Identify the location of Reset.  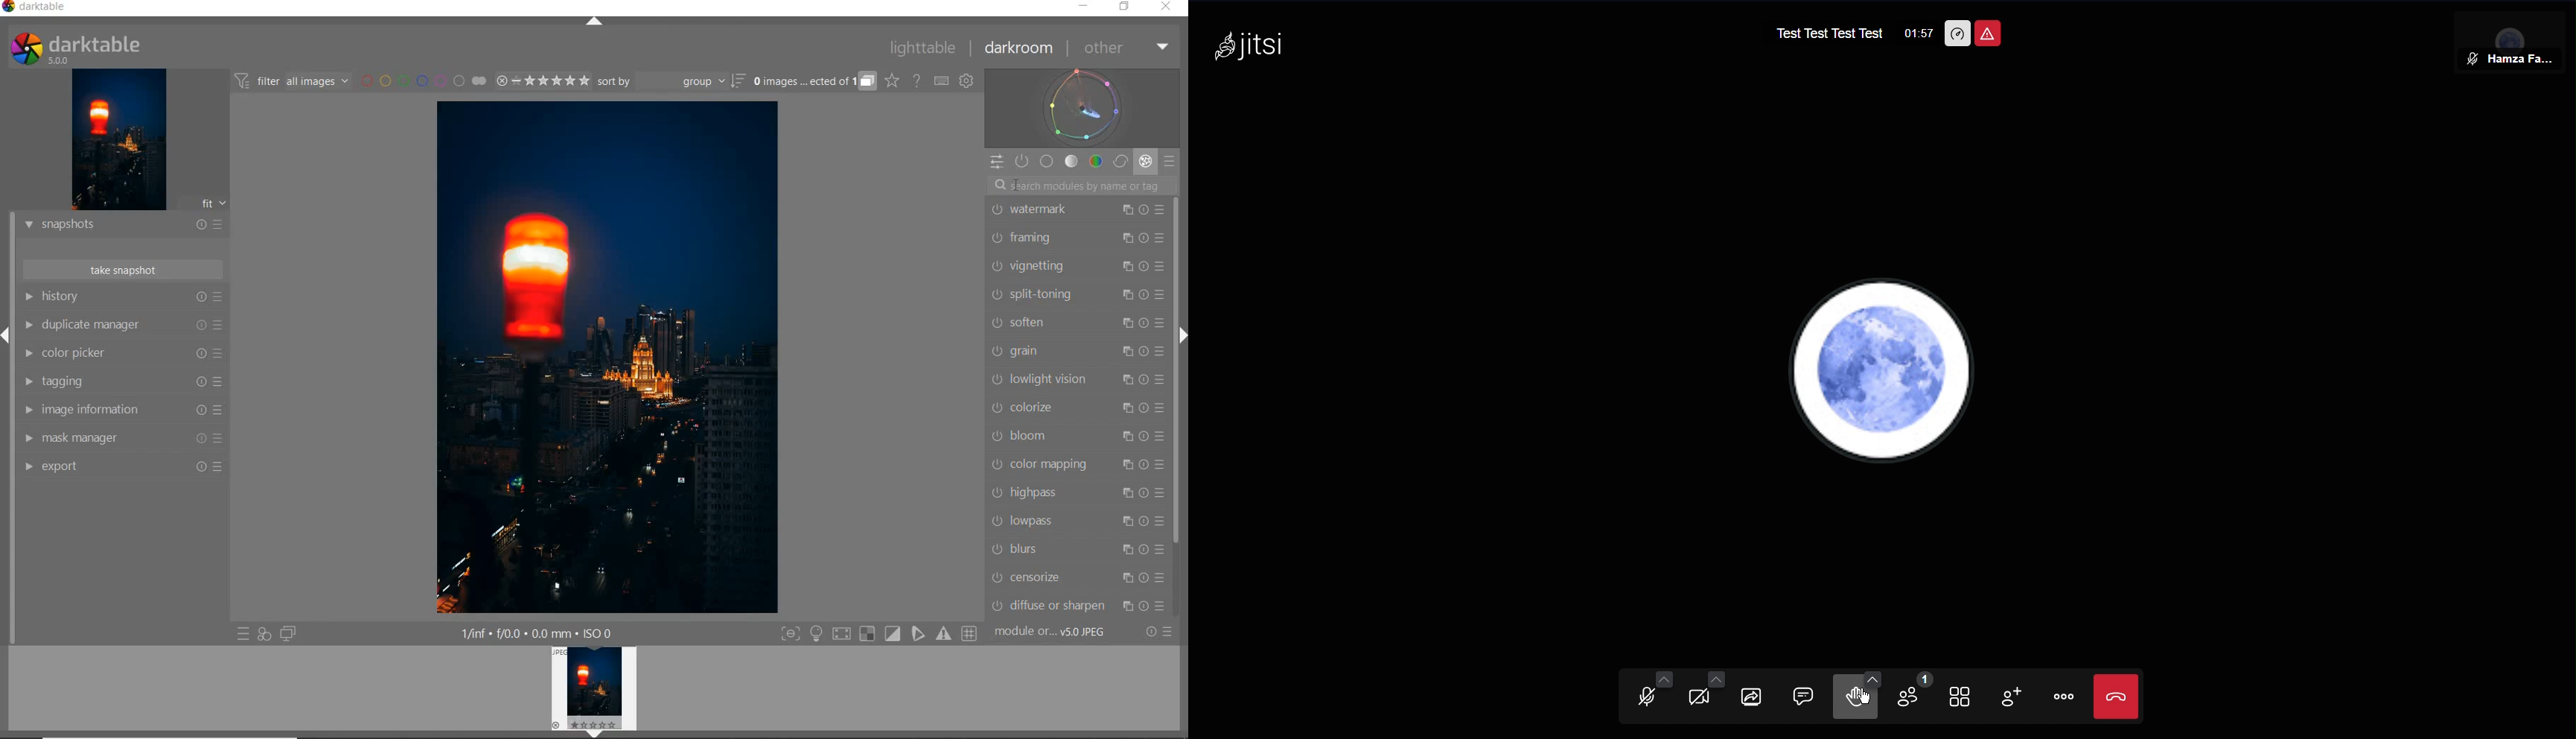
(1145, 236).